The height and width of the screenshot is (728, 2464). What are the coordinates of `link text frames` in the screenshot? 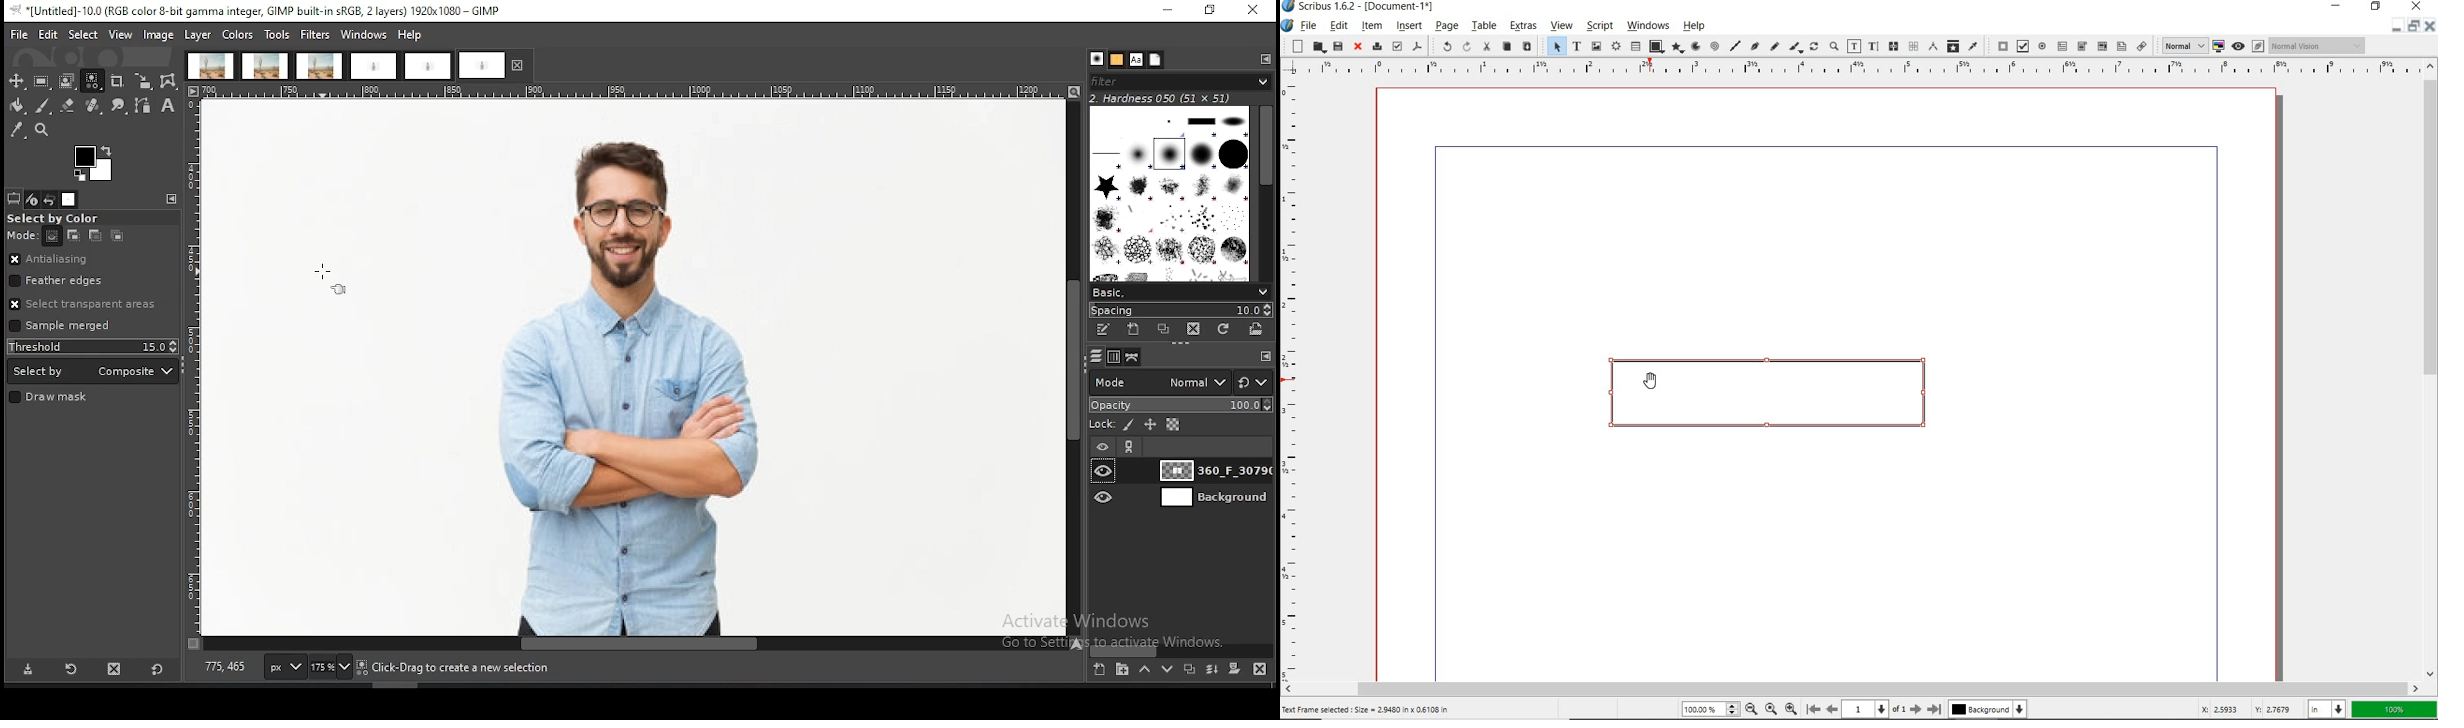 It's located at (1892, 46).